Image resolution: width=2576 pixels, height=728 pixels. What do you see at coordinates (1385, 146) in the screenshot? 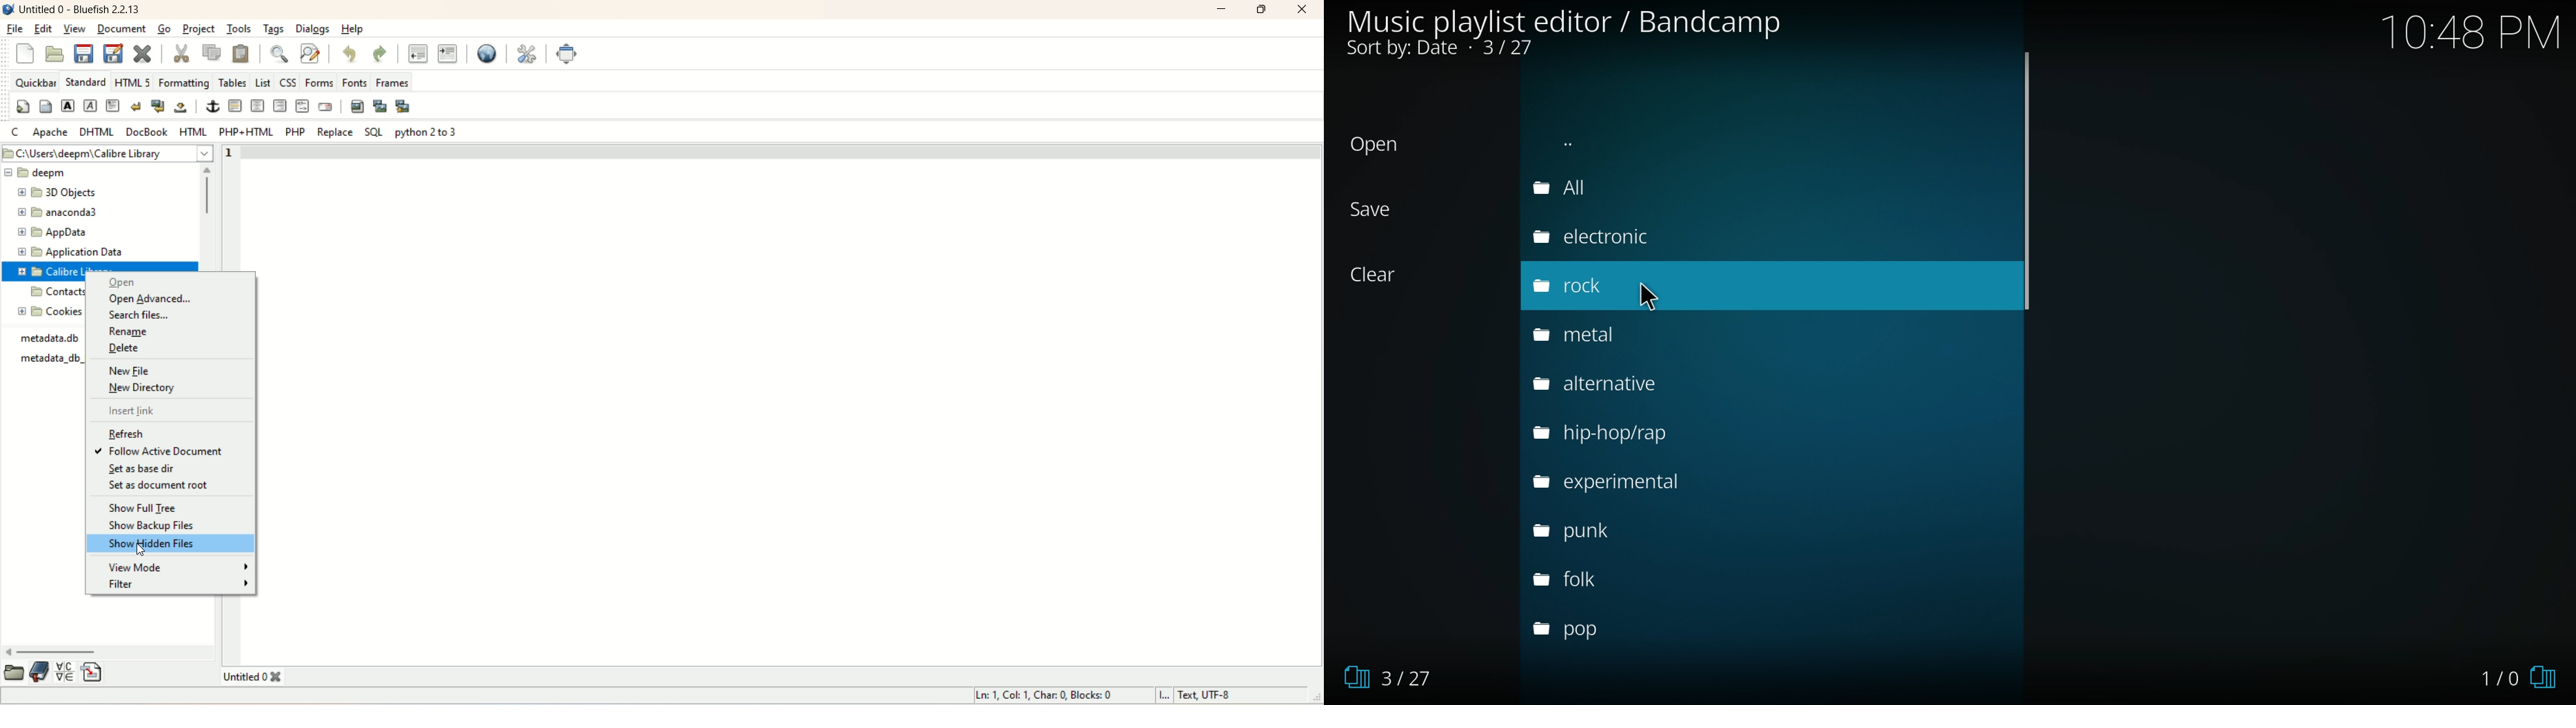
I see `Open` at bounding box center [1385, 146].